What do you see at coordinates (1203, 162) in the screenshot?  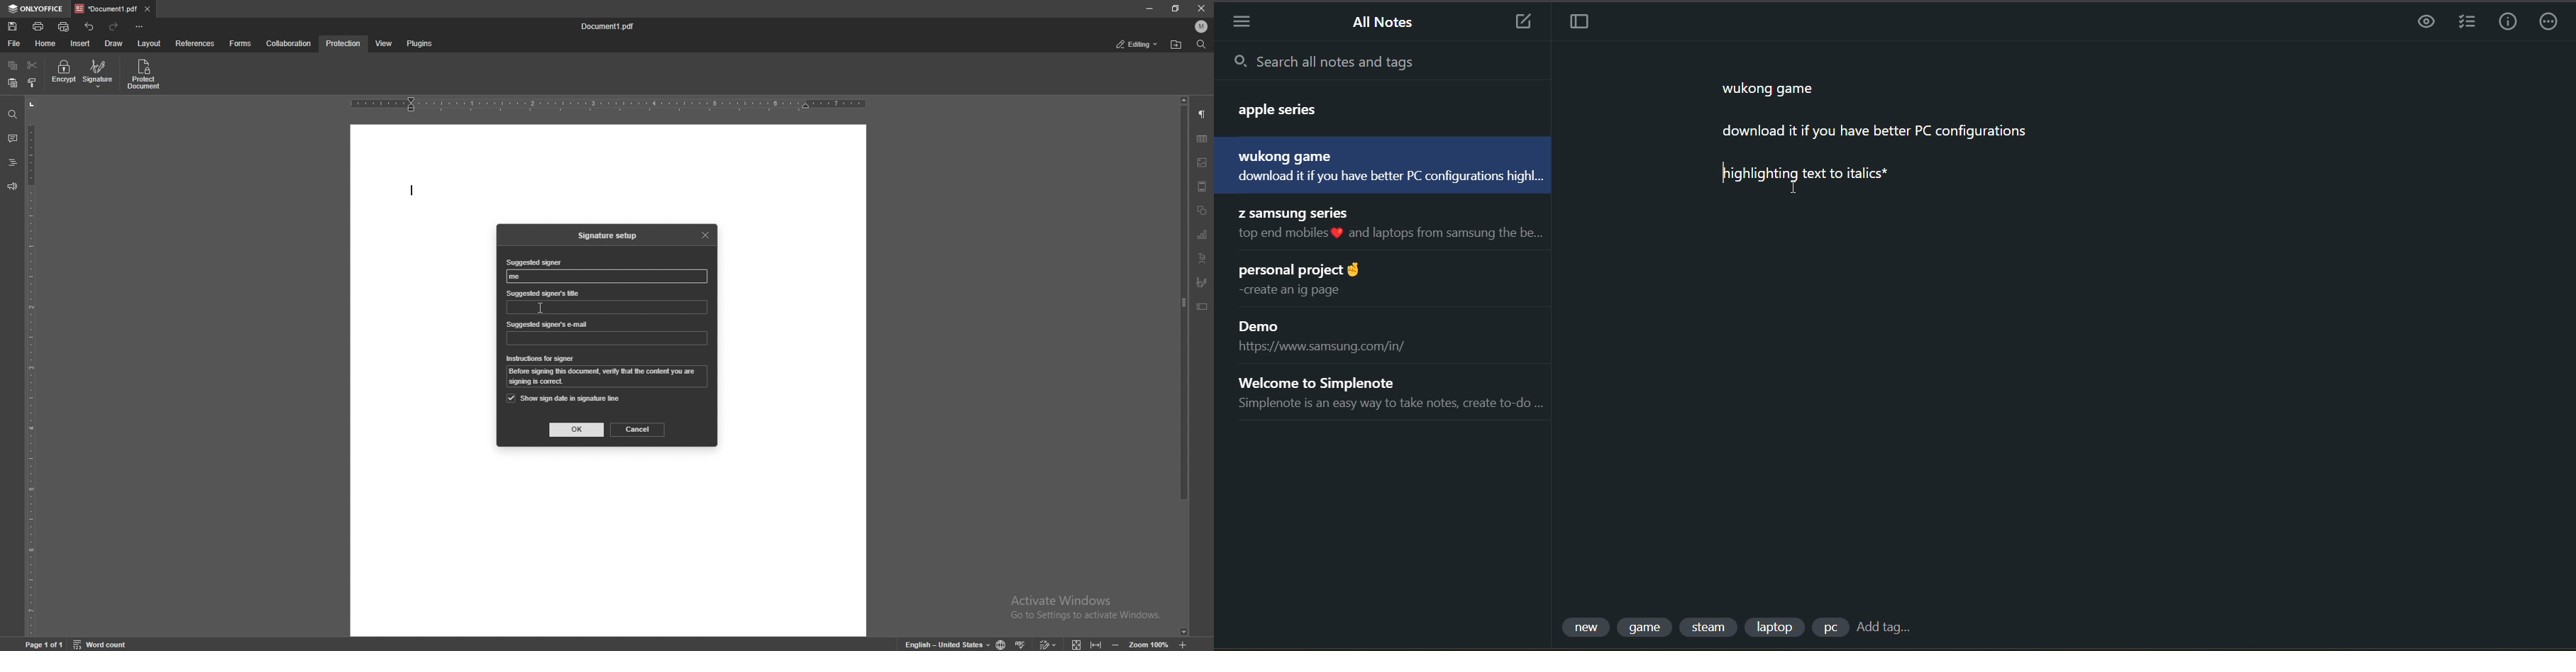 I see `image` at bounding box center [1203, 162].